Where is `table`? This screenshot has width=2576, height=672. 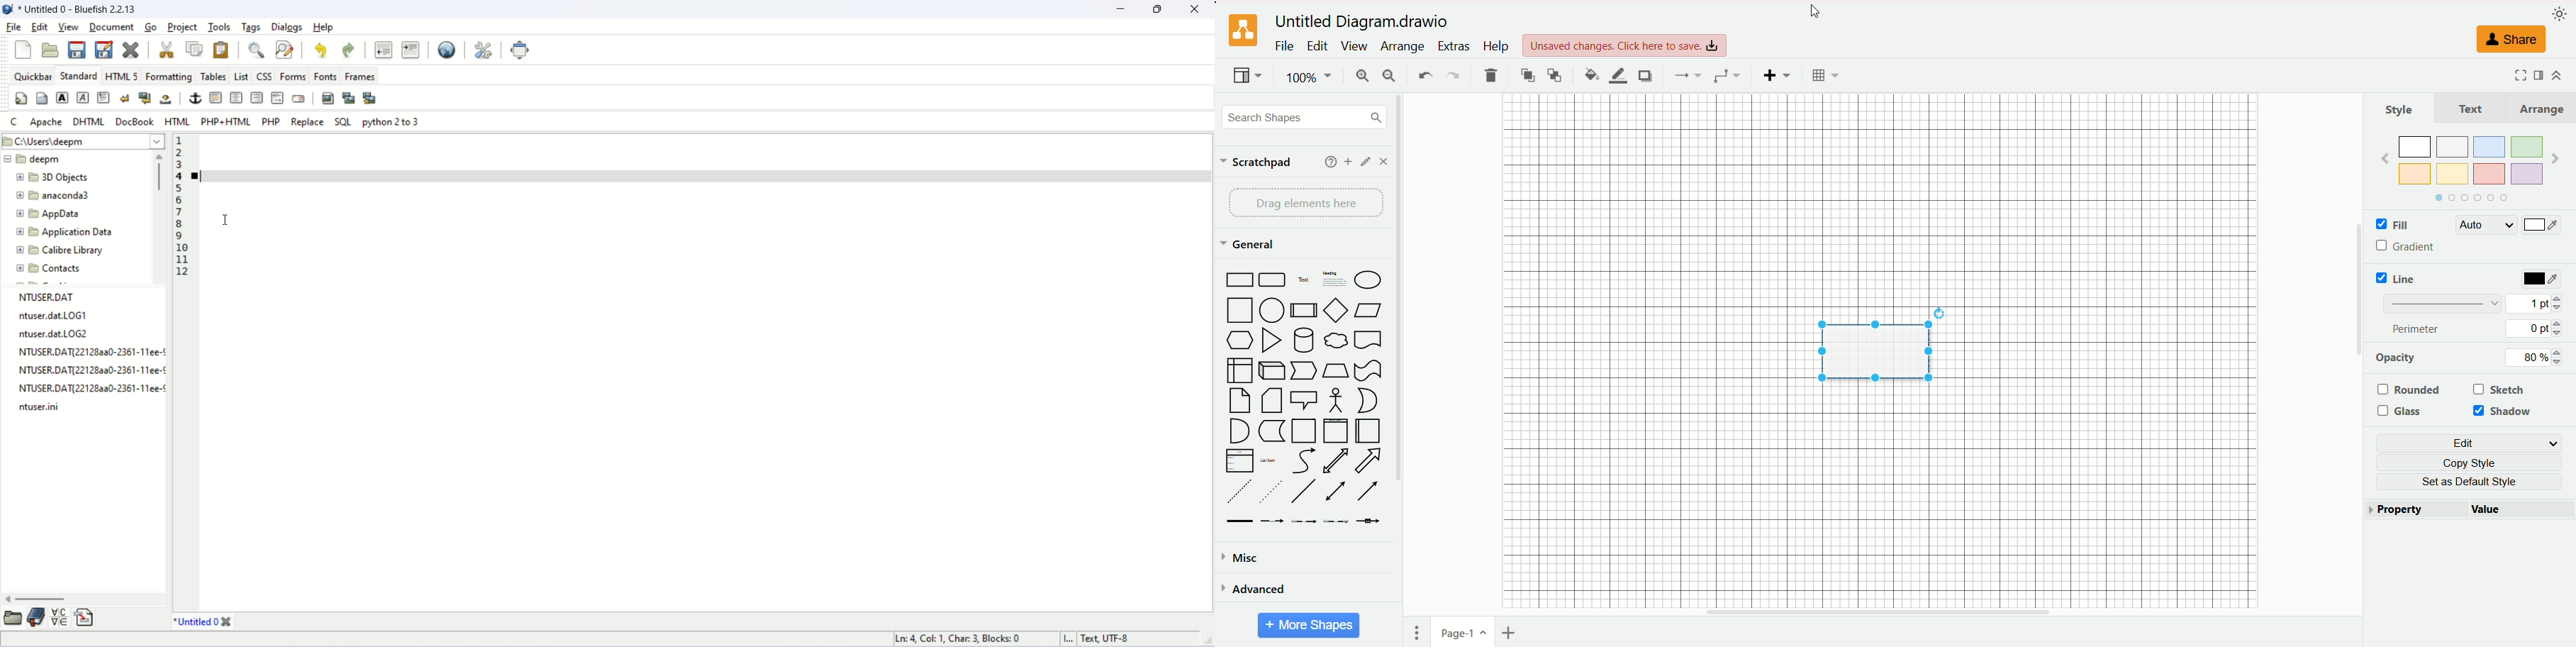
table is located at coordinates (1825, 75).